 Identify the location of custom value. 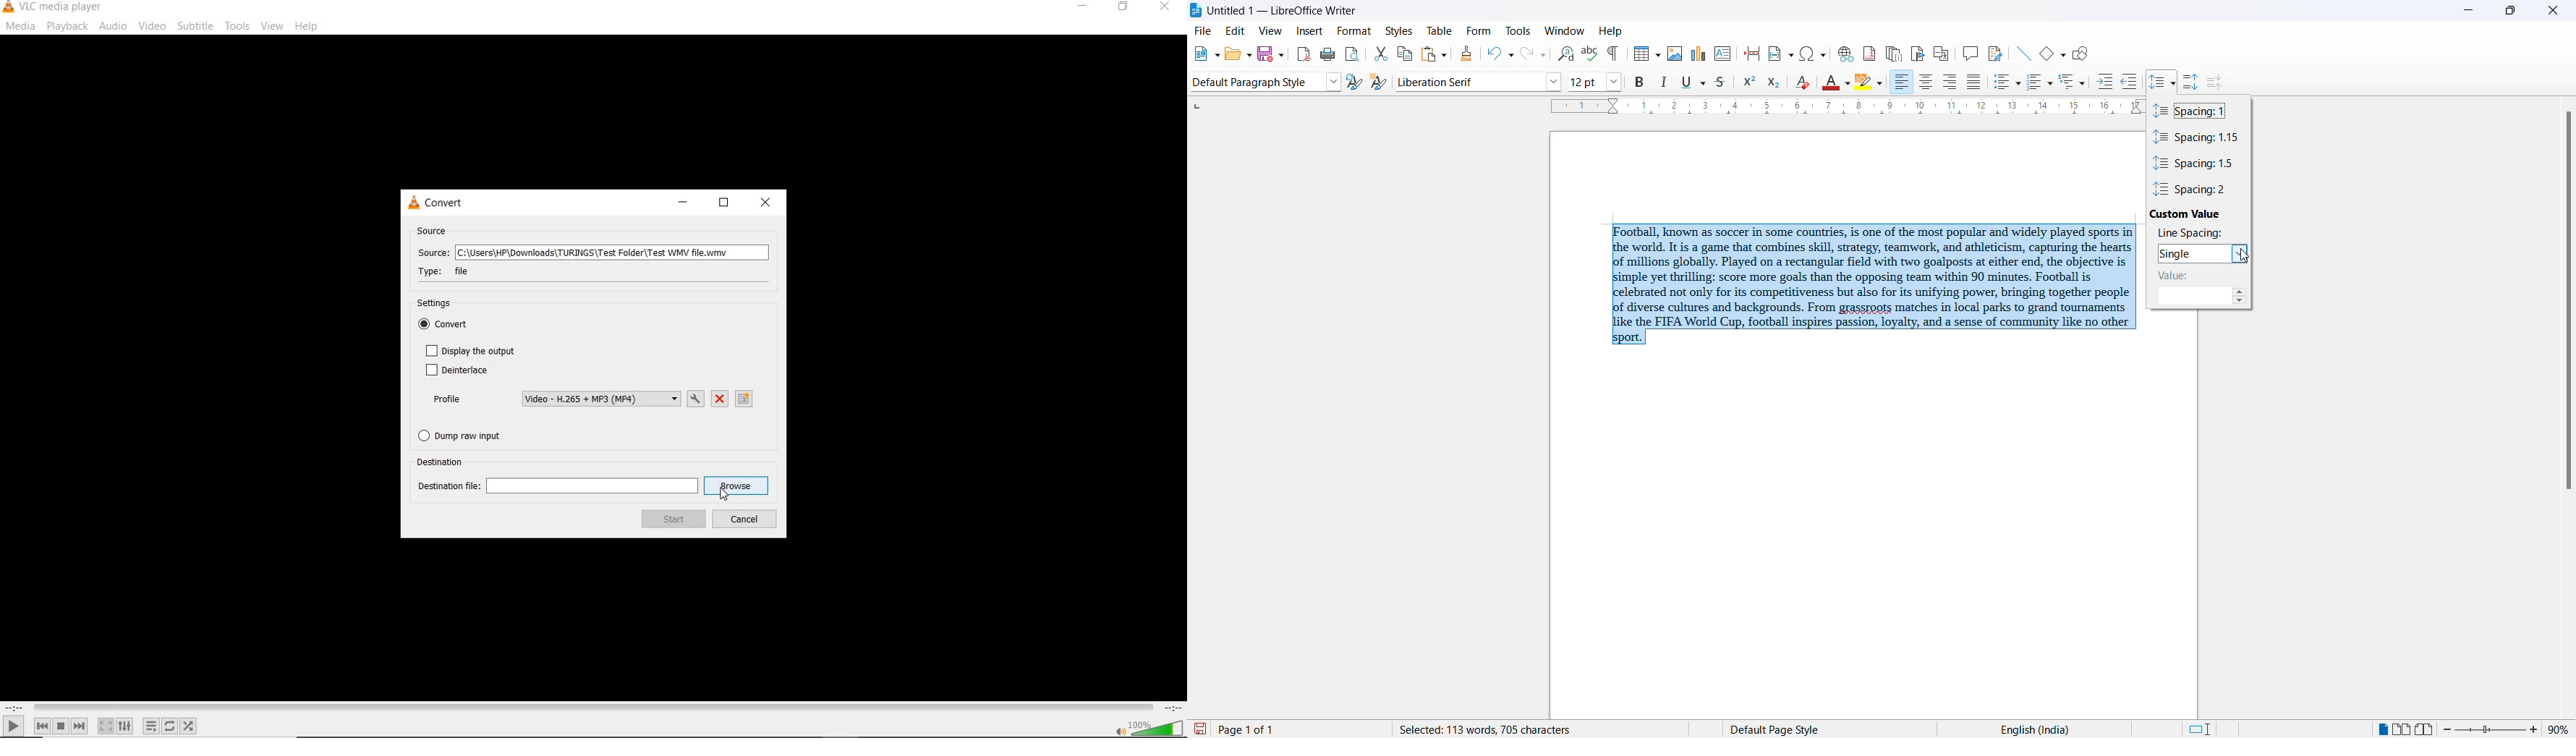
(2192, 211).